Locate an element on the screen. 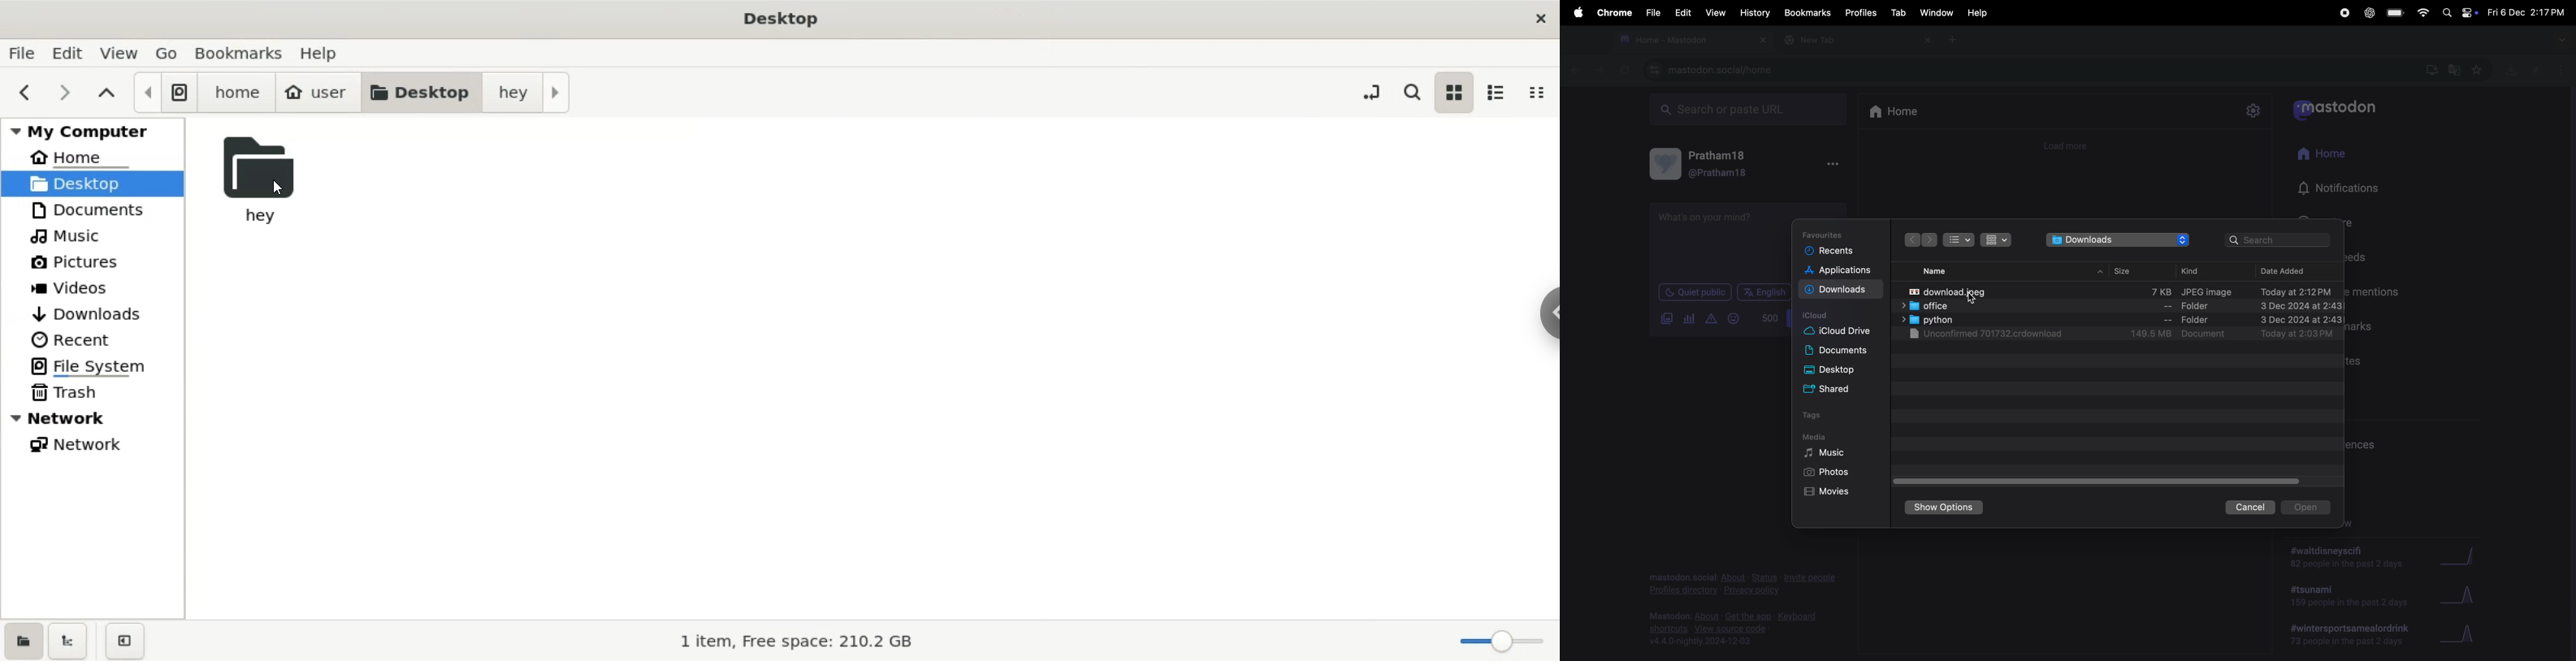  Graph is located at coordinates (2466, 593).